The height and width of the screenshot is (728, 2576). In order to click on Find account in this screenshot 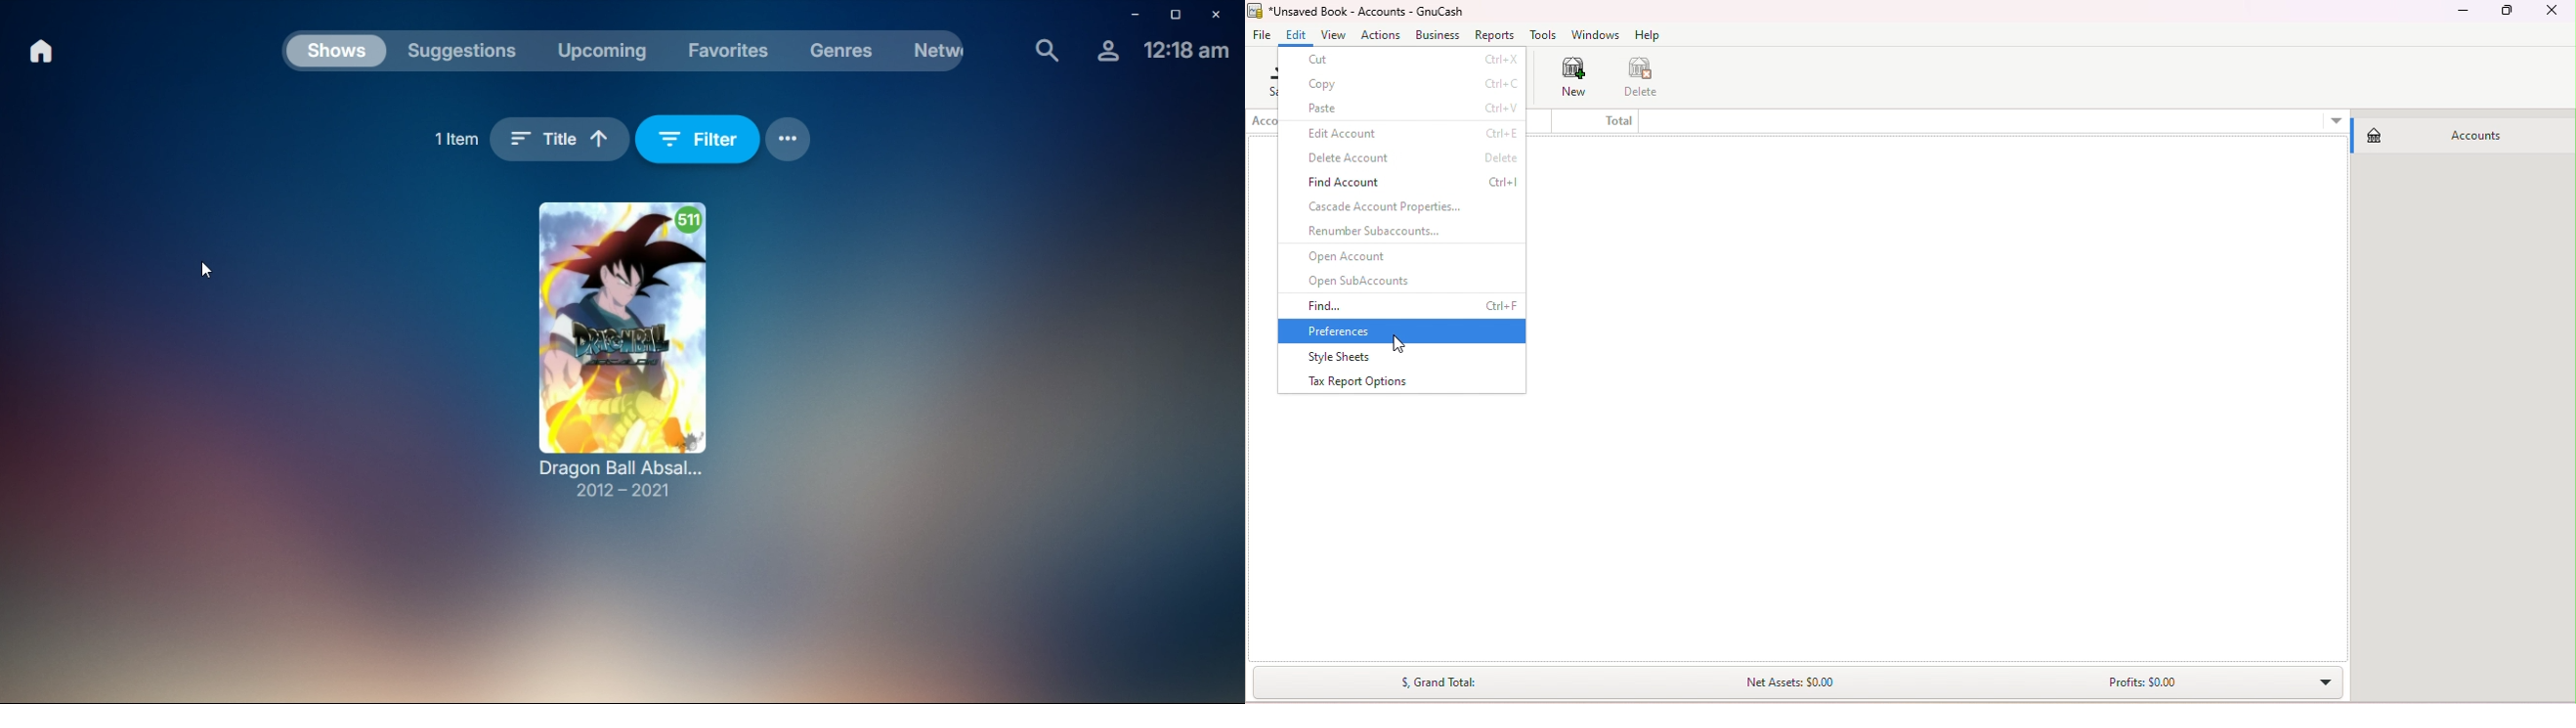, I will do `click(1398, 182)`.